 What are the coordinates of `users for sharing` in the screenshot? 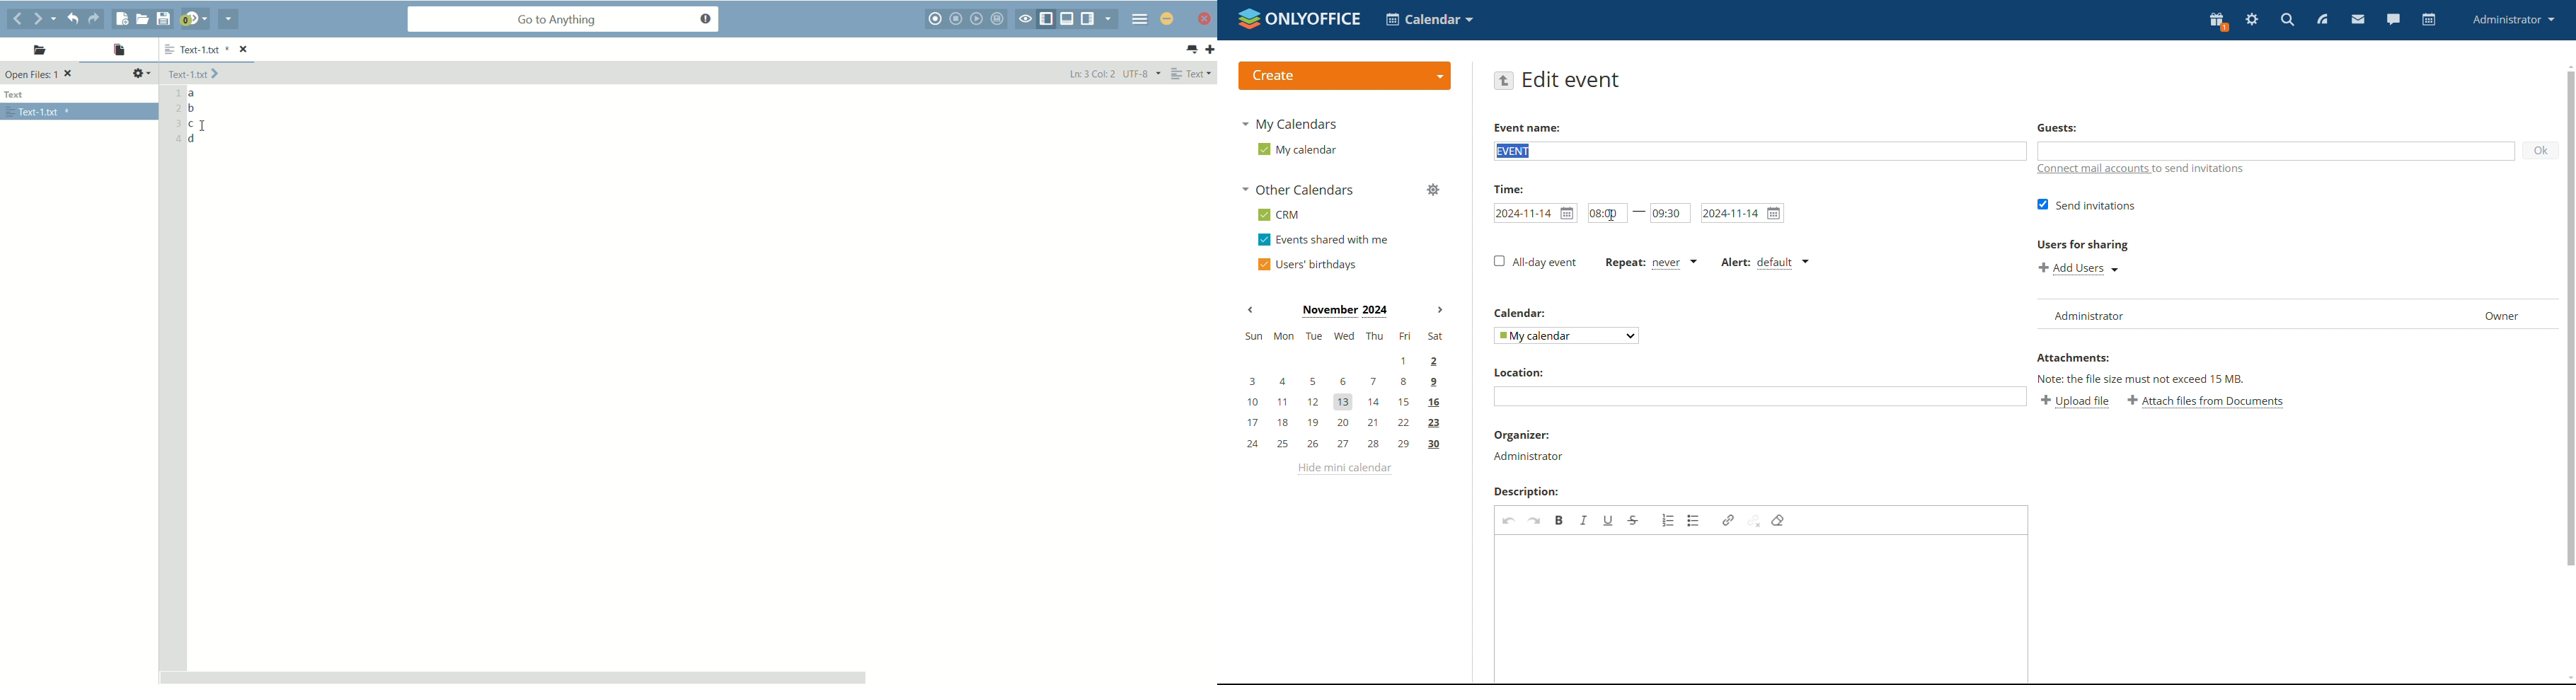 It's located at (2081, 246).